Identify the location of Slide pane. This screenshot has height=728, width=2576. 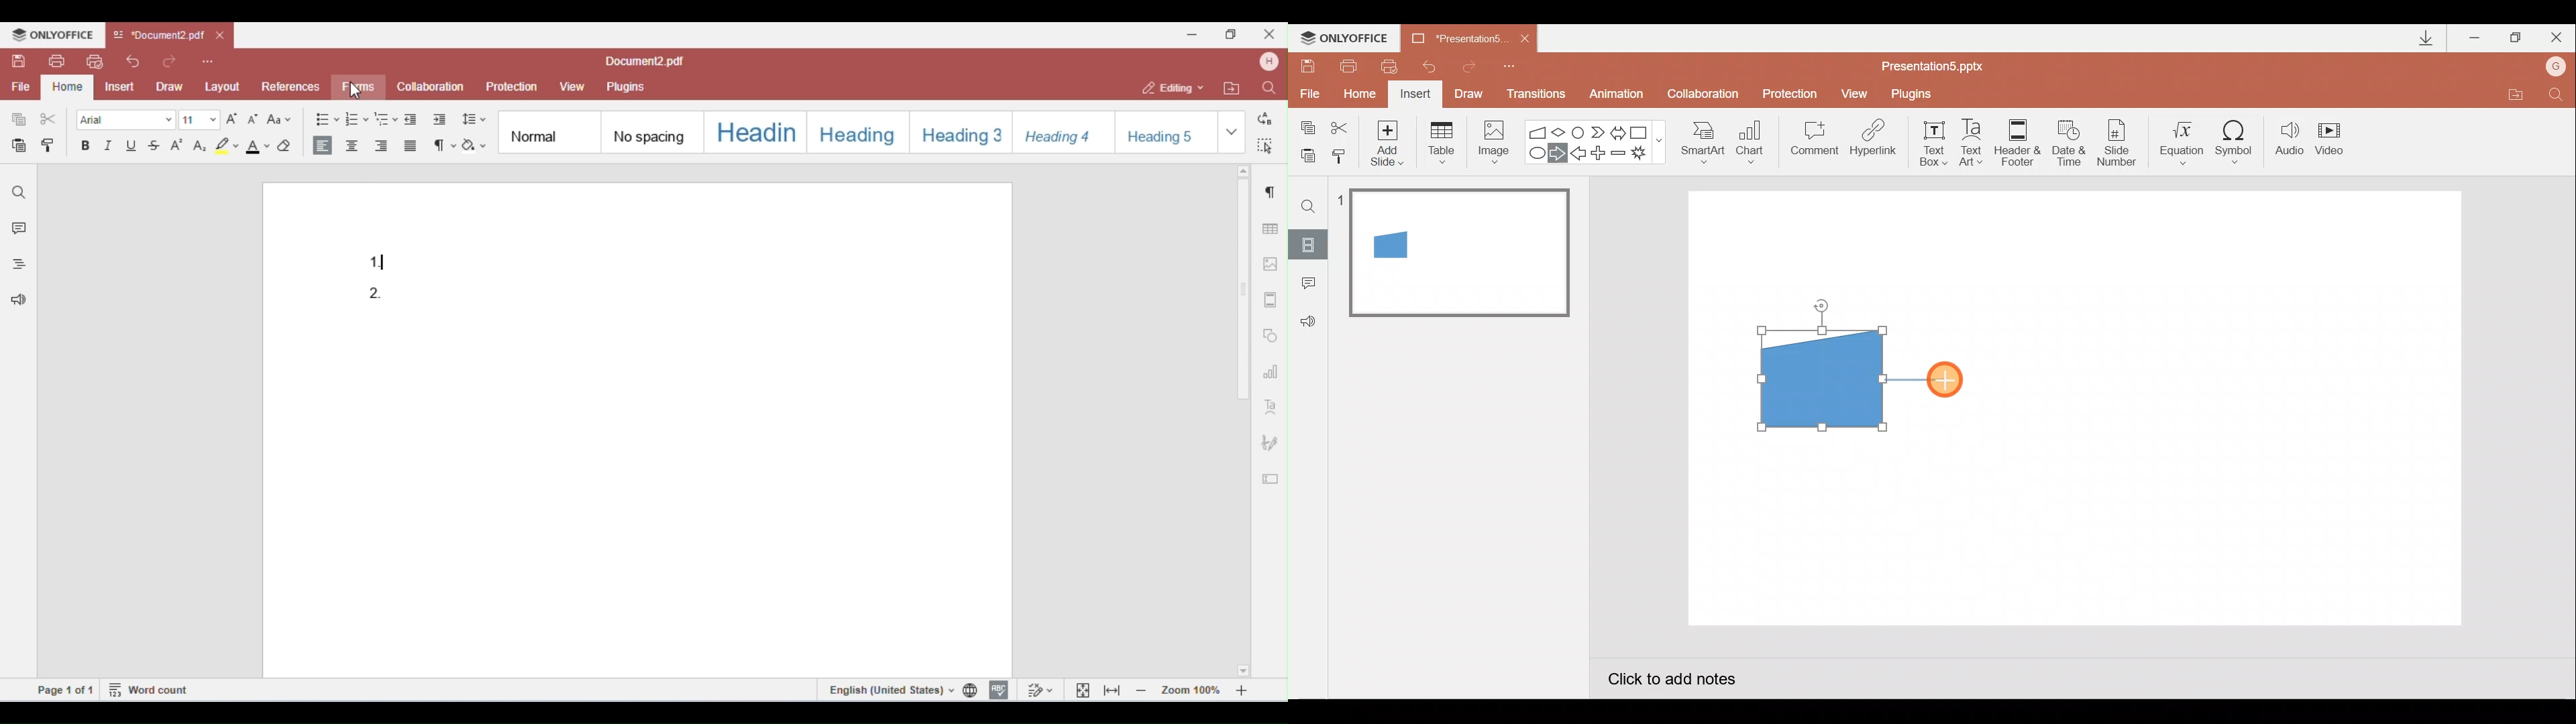
(1462, 388).